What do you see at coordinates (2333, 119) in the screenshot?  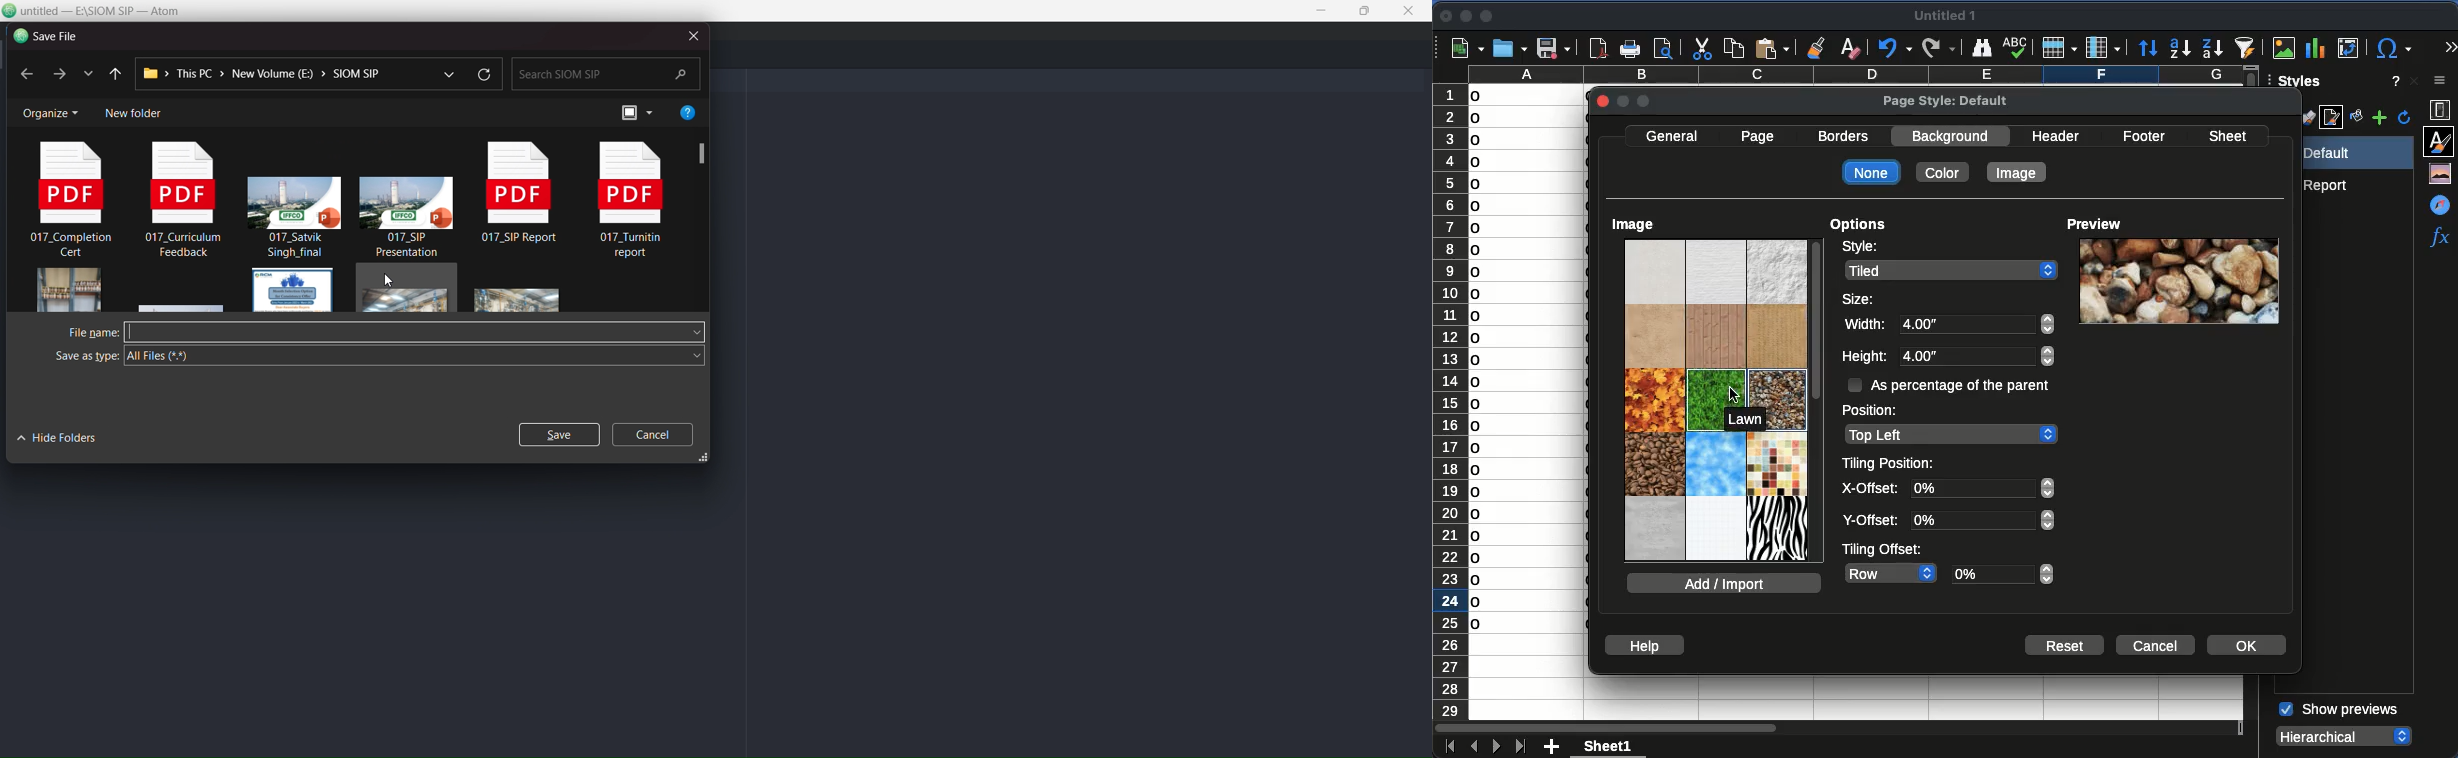 I see `page style` at bounding box center [2333, 119].